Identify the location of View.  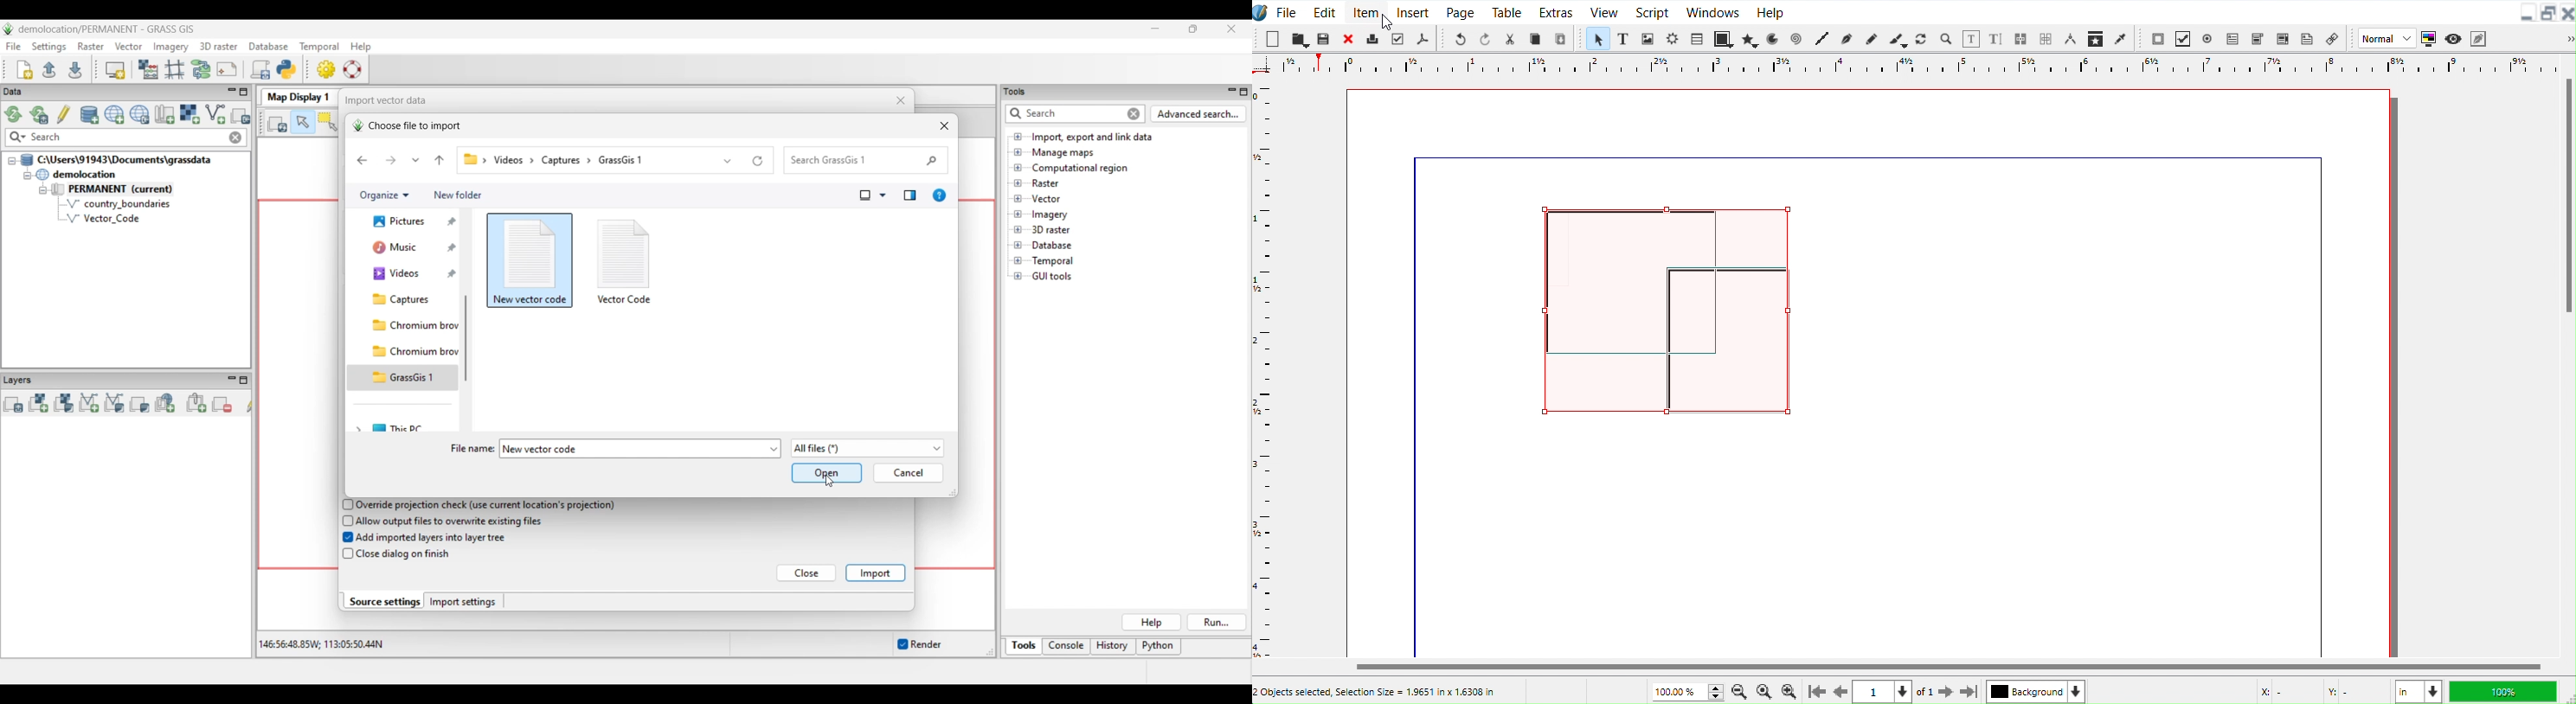
(1603, 11).